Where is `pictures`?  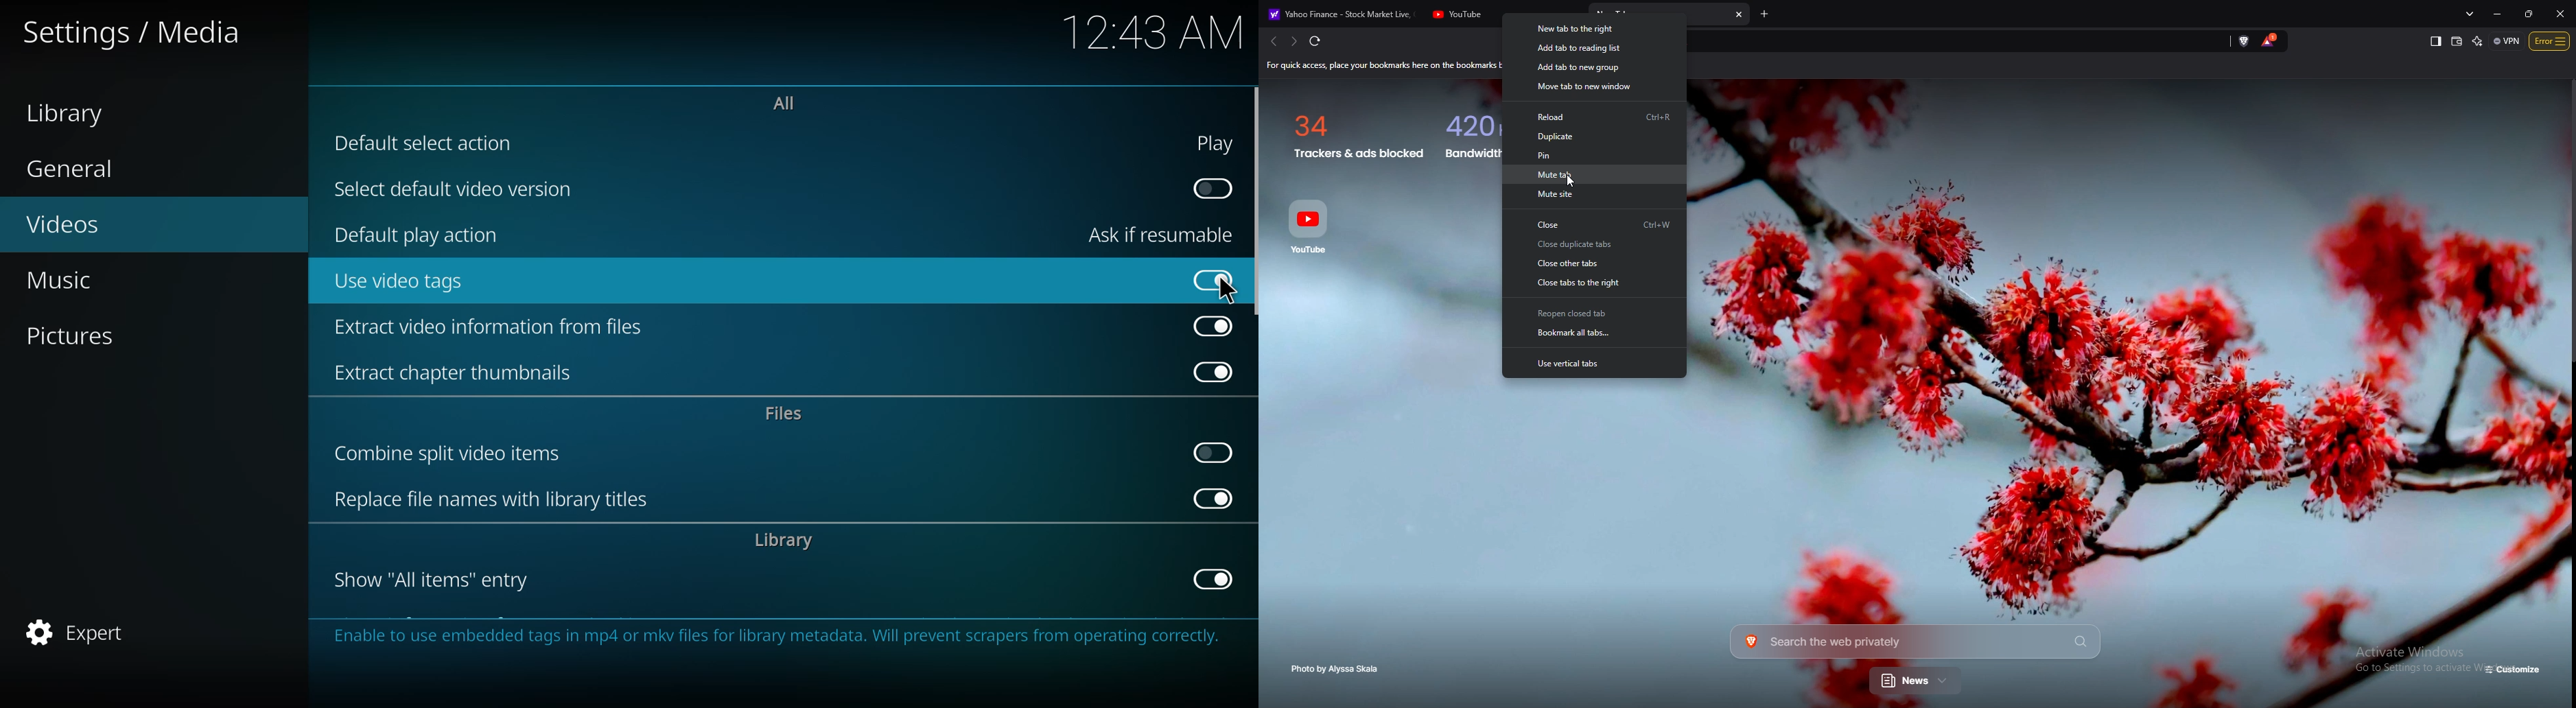
pictures is located at coordinates (84, 335).